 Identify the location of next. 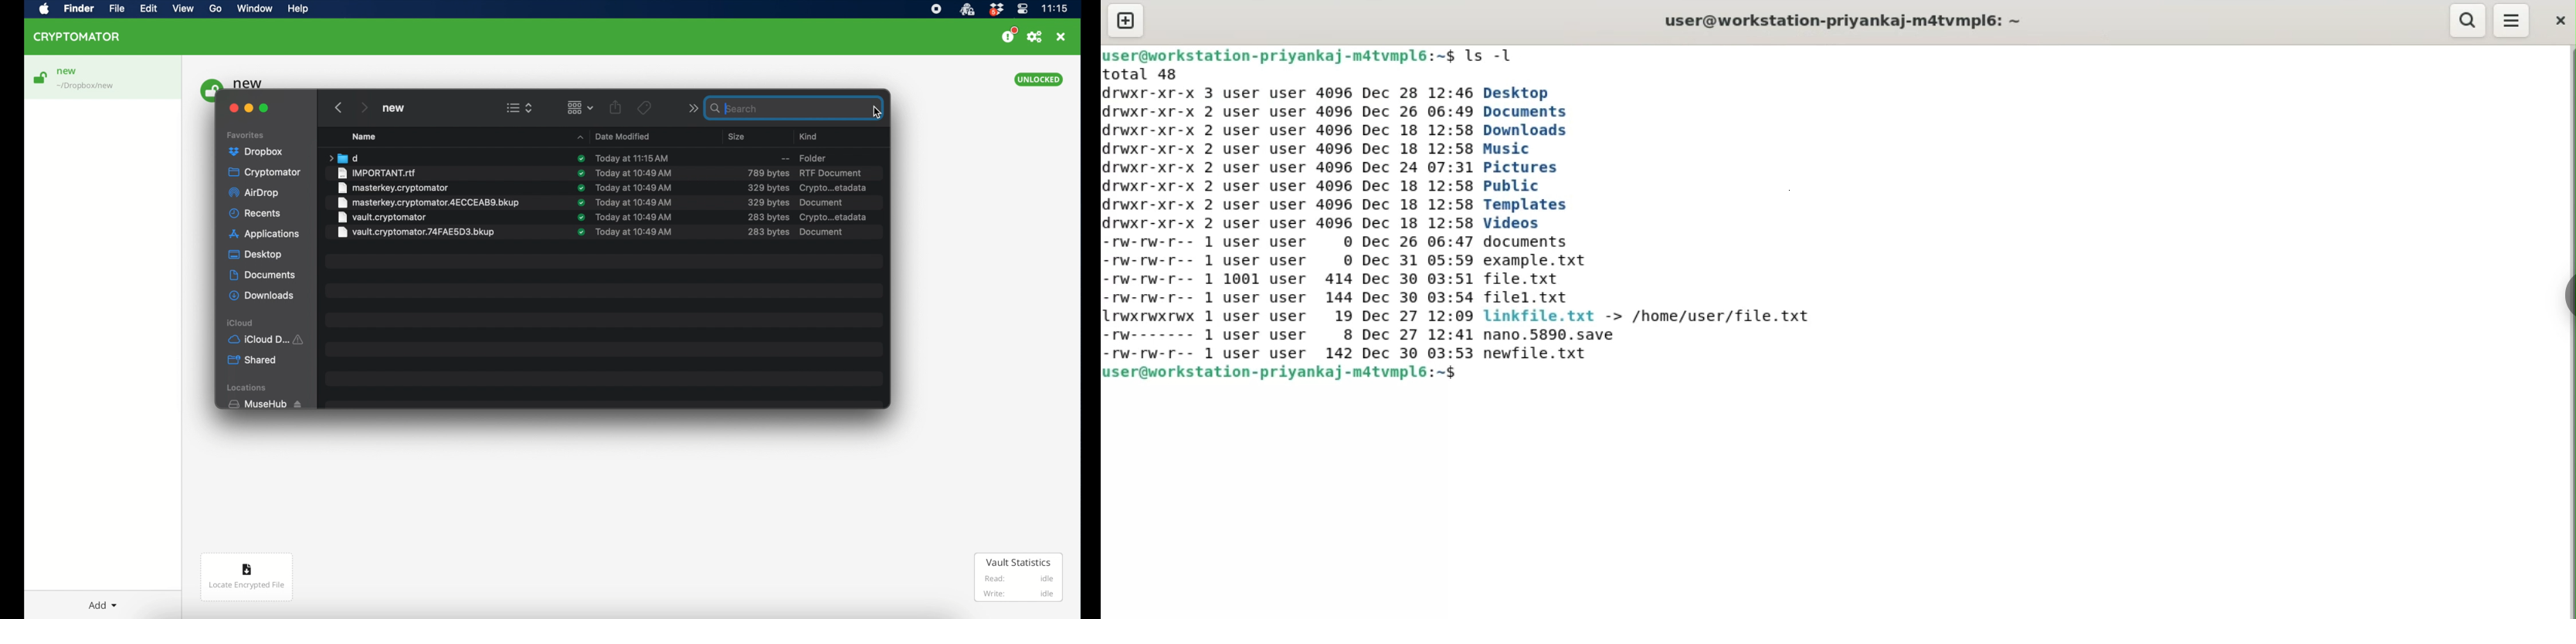
(688, 108).